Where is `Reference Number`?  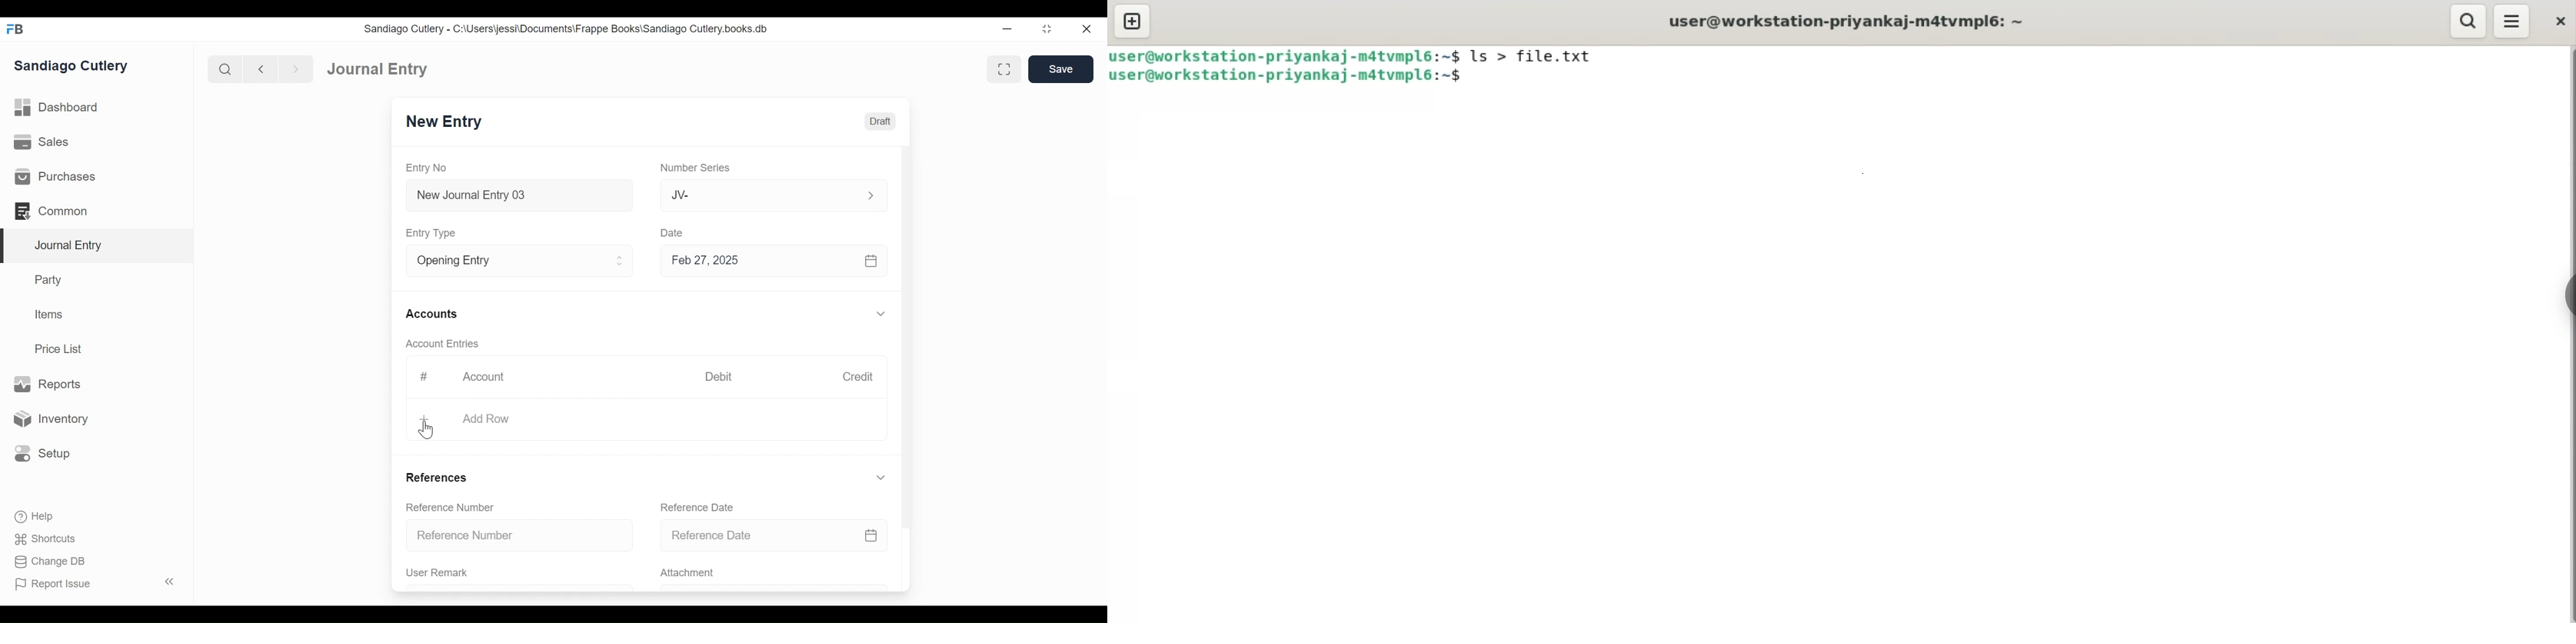 Reference Number is located at coordinates (517, 537).